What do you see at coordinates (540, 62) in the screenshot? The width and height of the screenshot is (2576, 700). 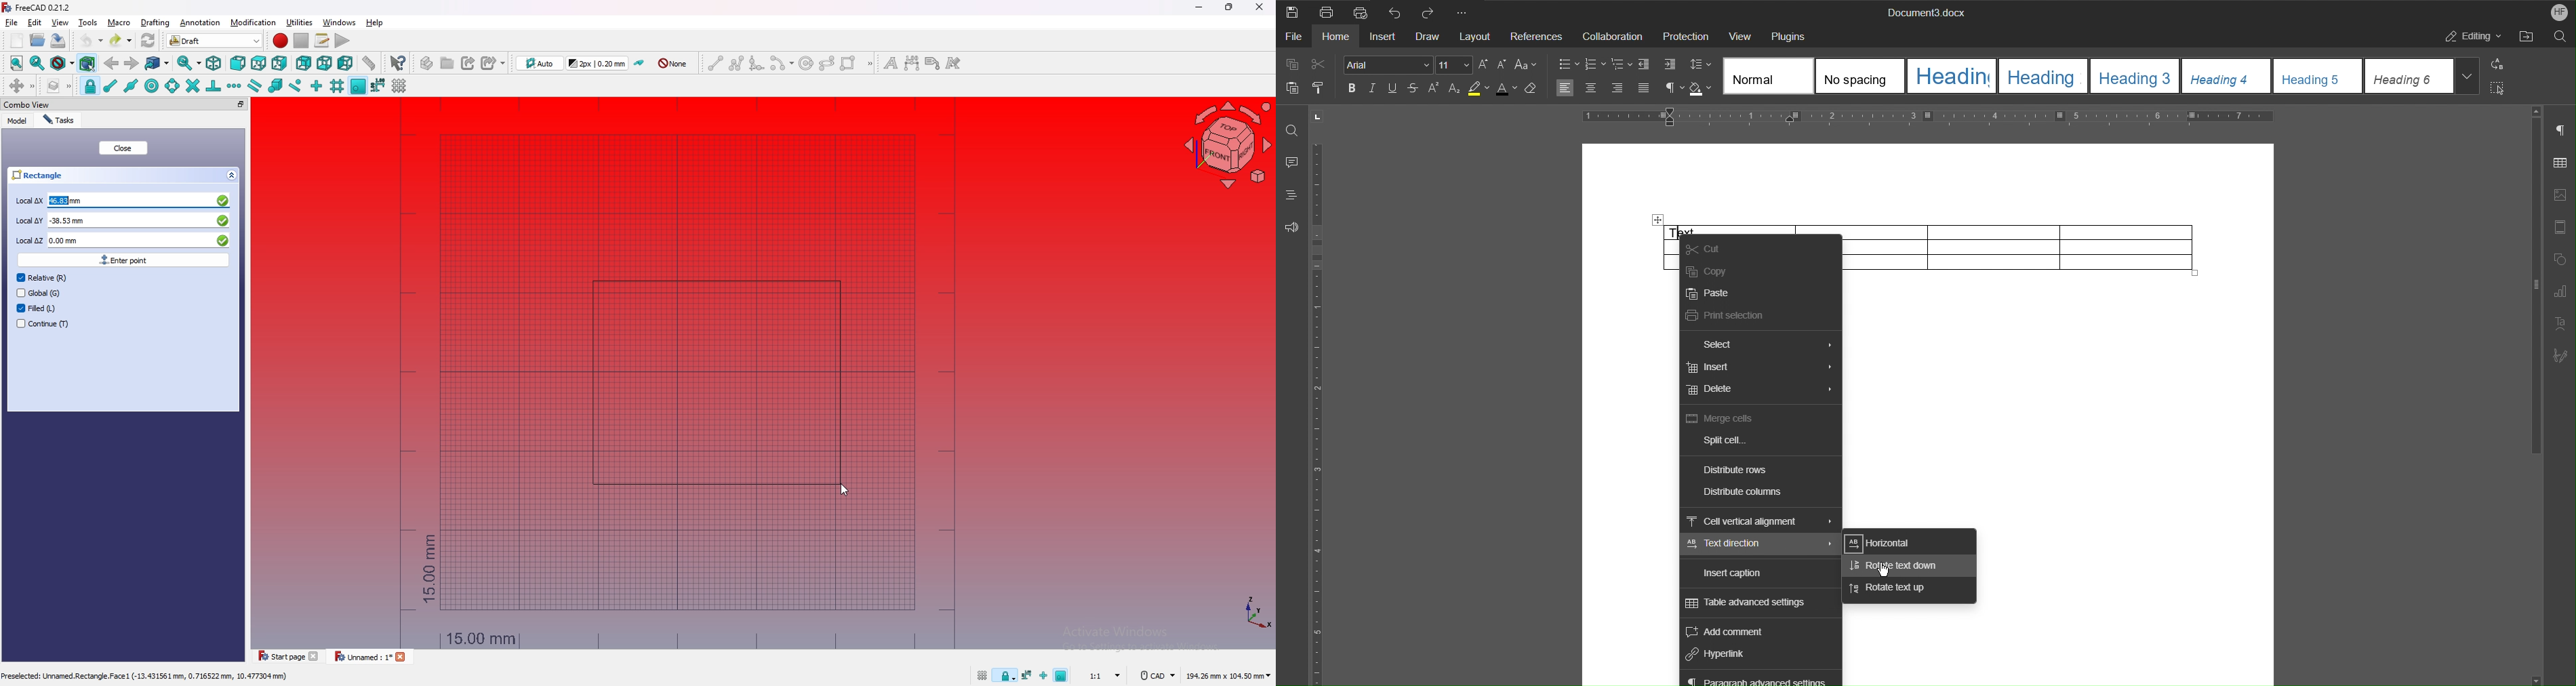 I see `change working plane` at bounding box center [540, 62].